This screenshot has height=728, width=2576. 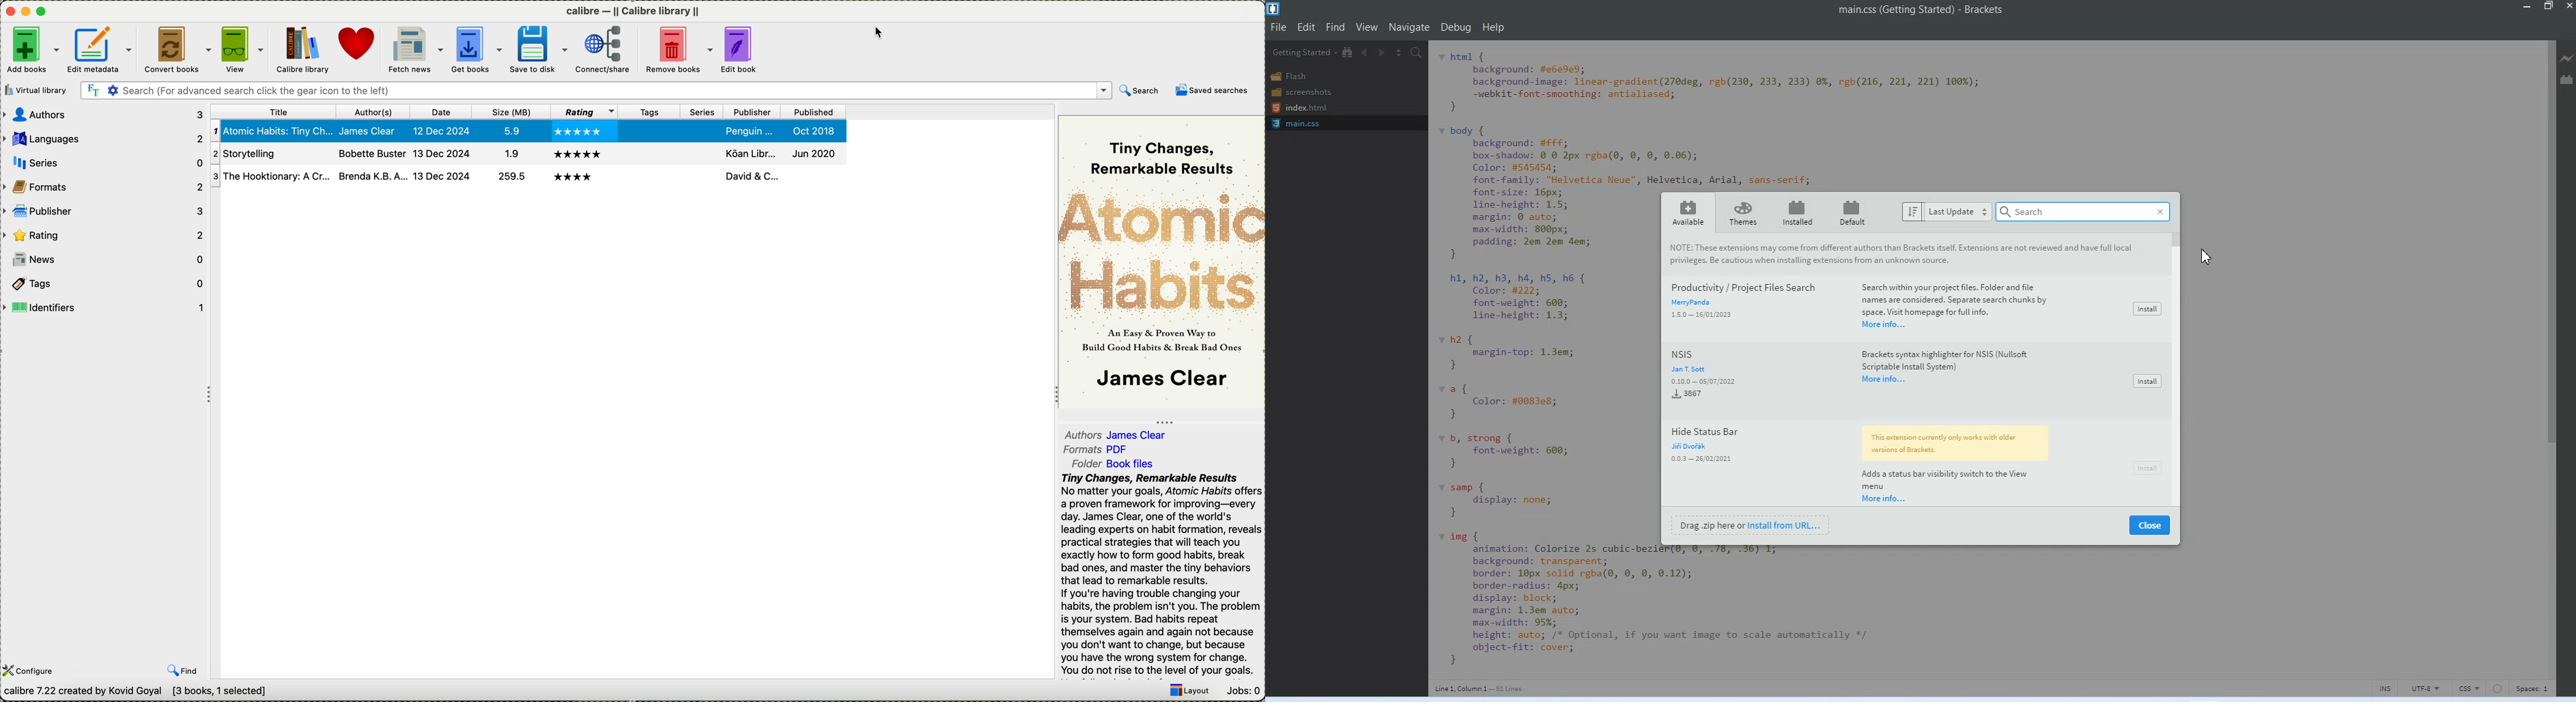 What do you see at coordinates (814, 175) in the screenshot?
I see `jun 2020` at bounding box center [814, 175].